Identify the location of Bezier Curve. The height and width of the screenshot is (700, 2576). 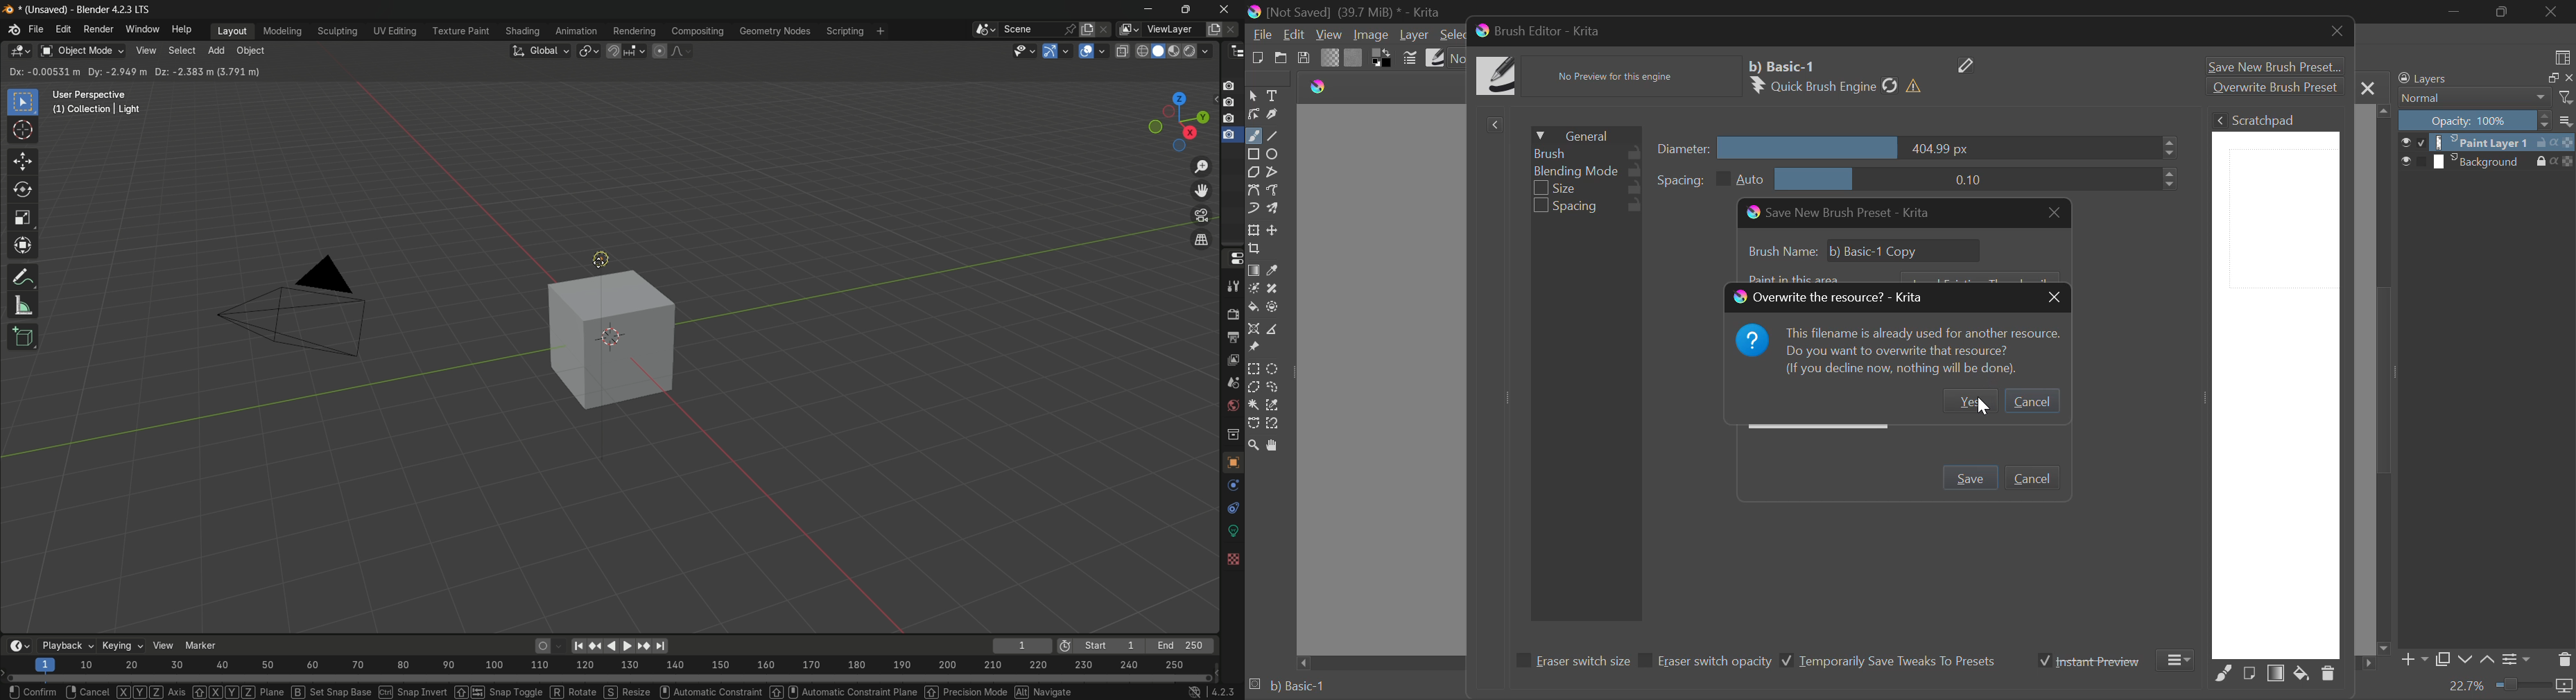
(1253, 424).